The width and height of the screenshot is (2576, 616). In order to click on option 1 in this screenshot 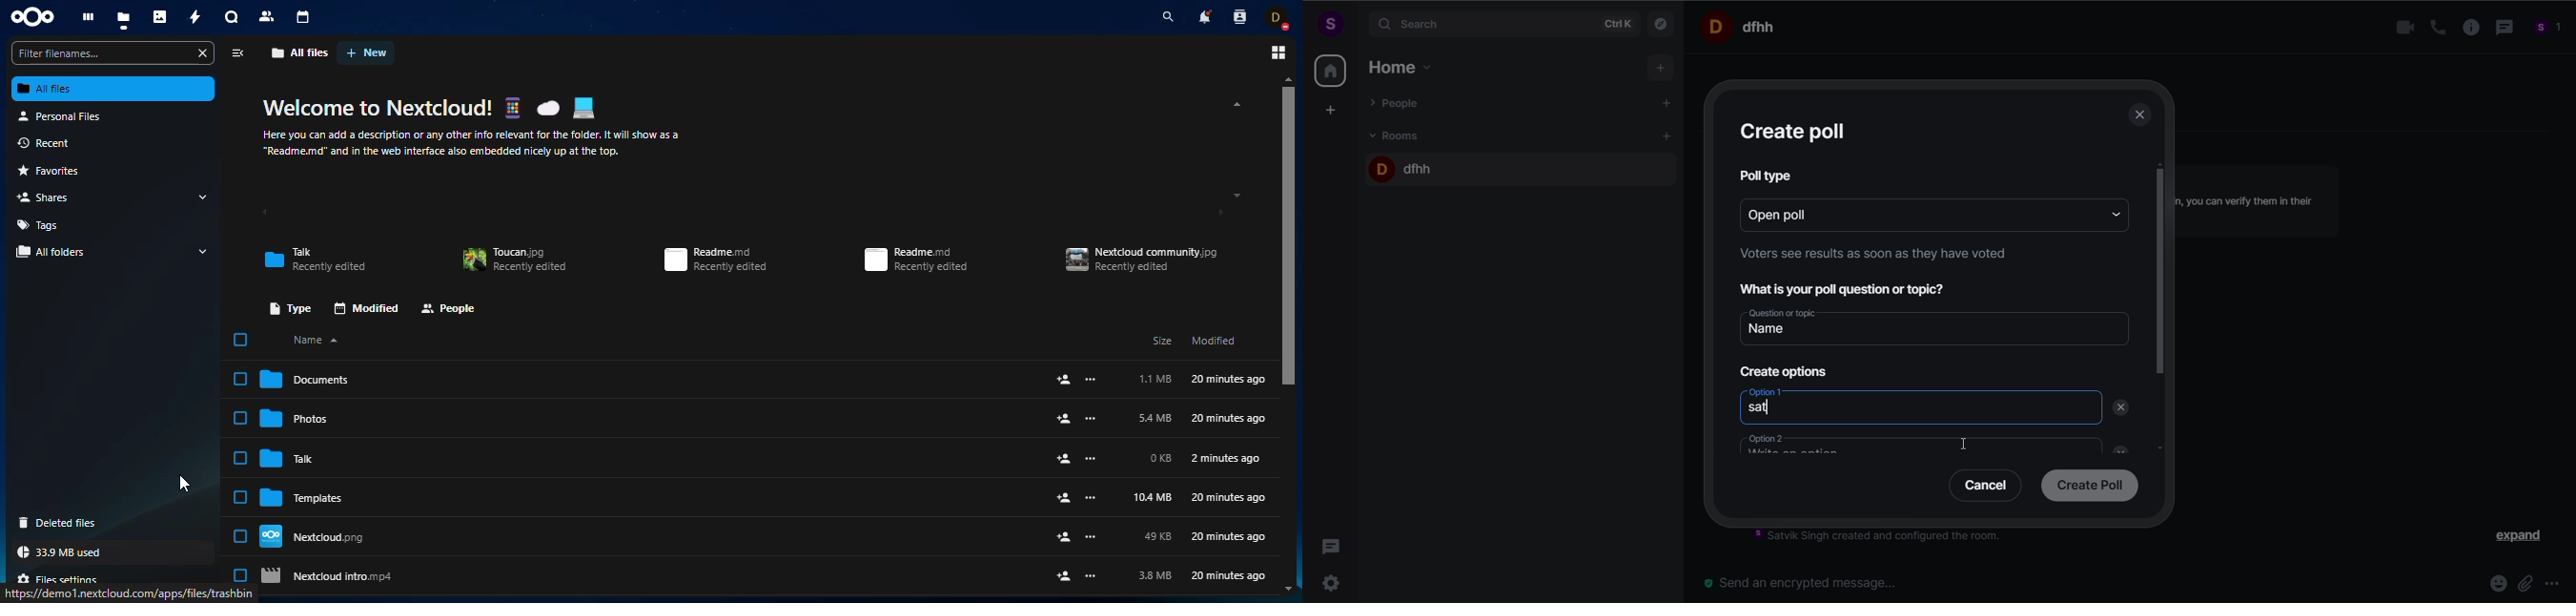, I will do `click(1916, 408)`.